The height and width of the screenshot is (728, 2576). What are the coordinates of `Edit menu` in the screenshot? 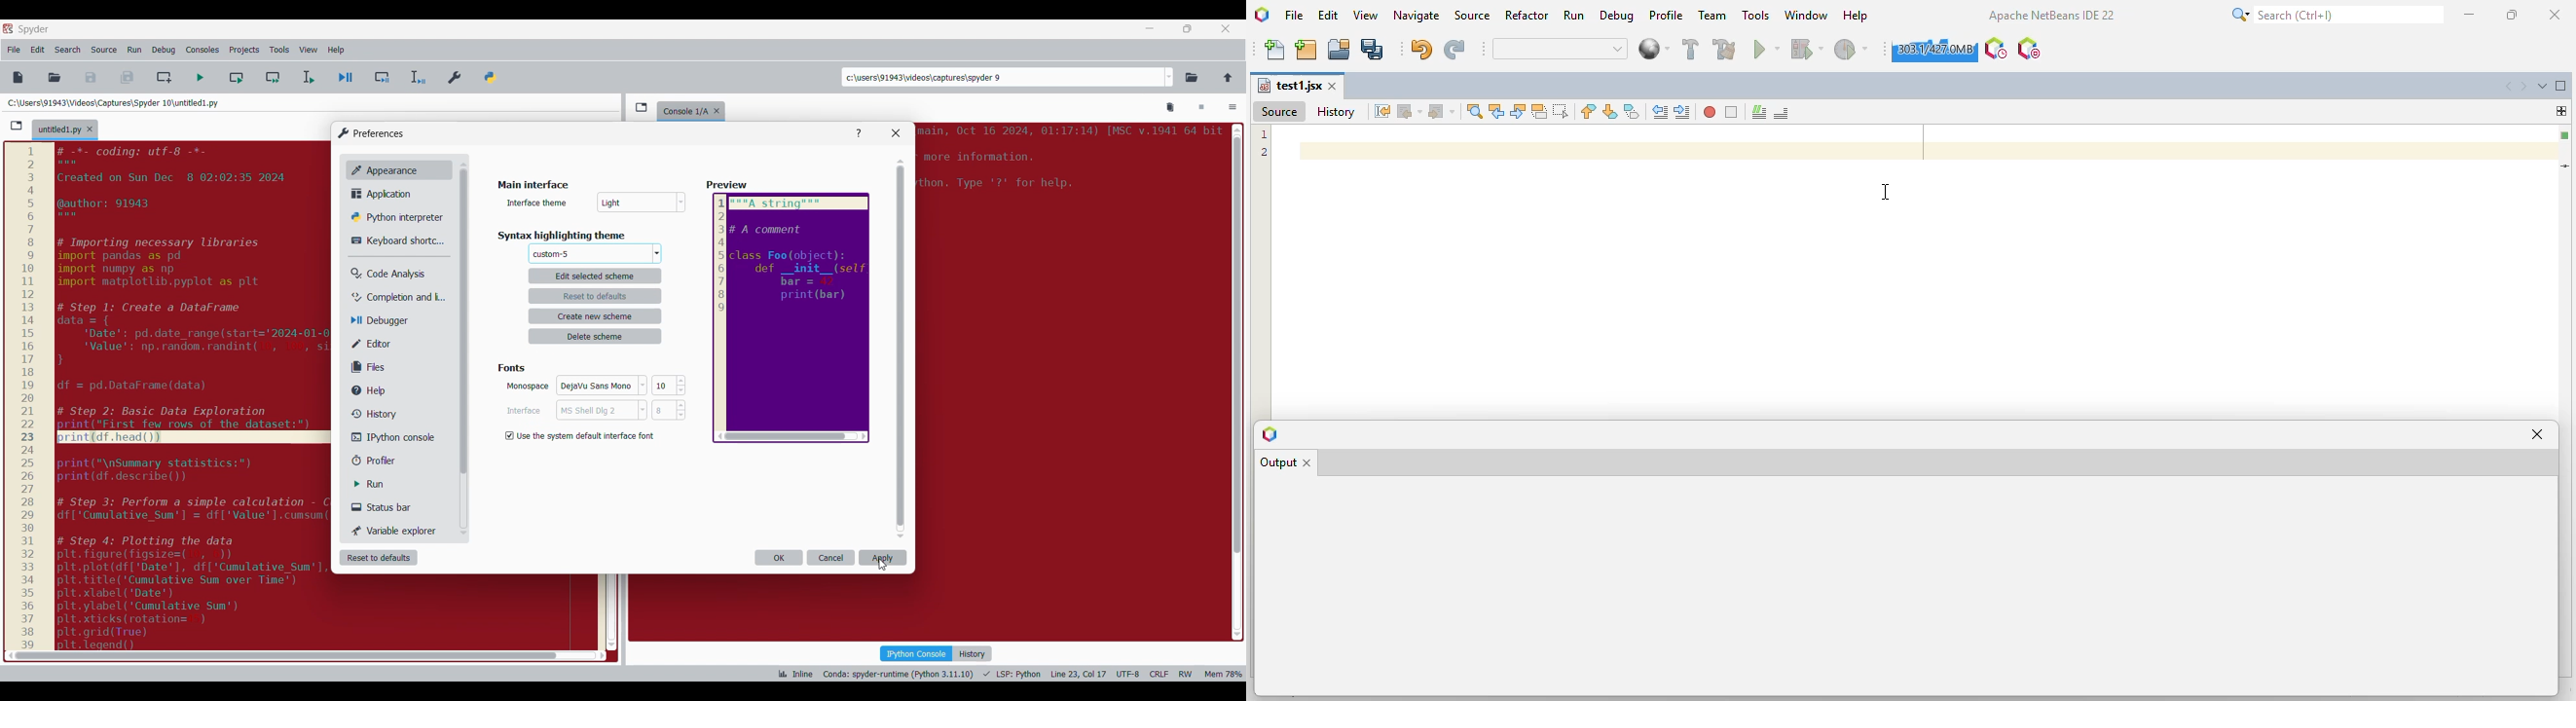 It's located at (38, 50).